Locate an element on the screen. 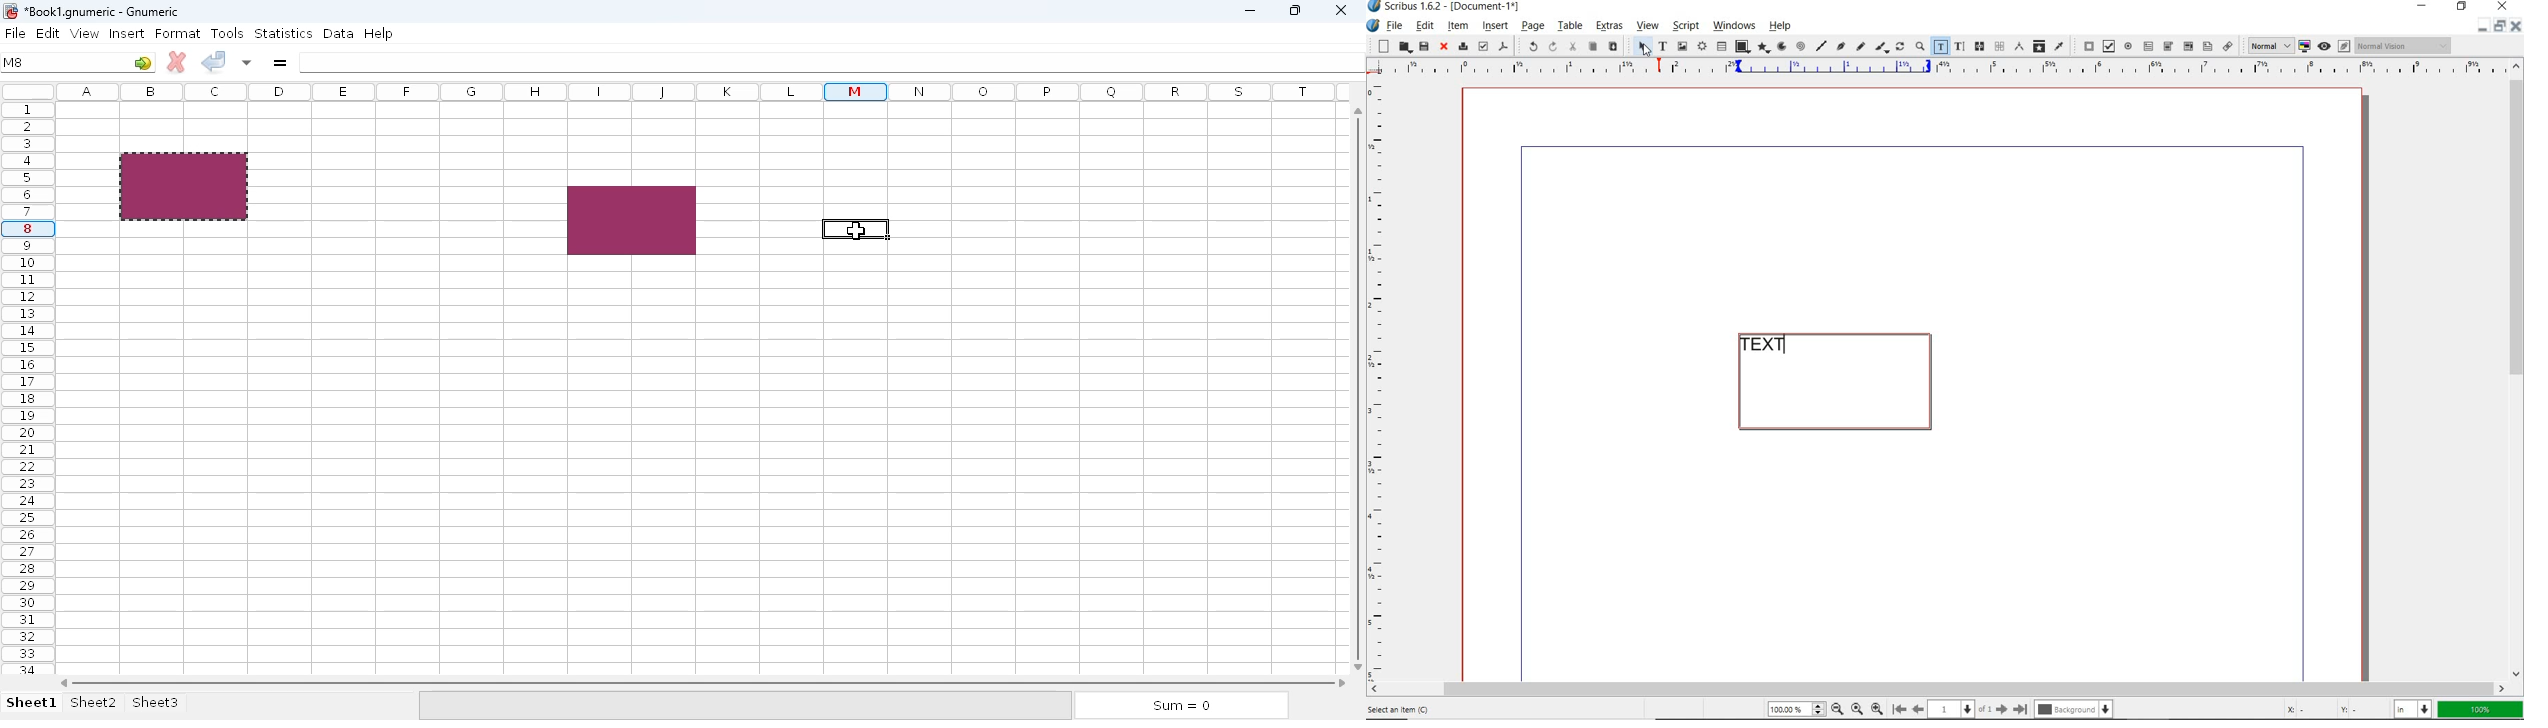 This screenshot has height=728, width=2548. windows is located at coordinates (1736, 26).